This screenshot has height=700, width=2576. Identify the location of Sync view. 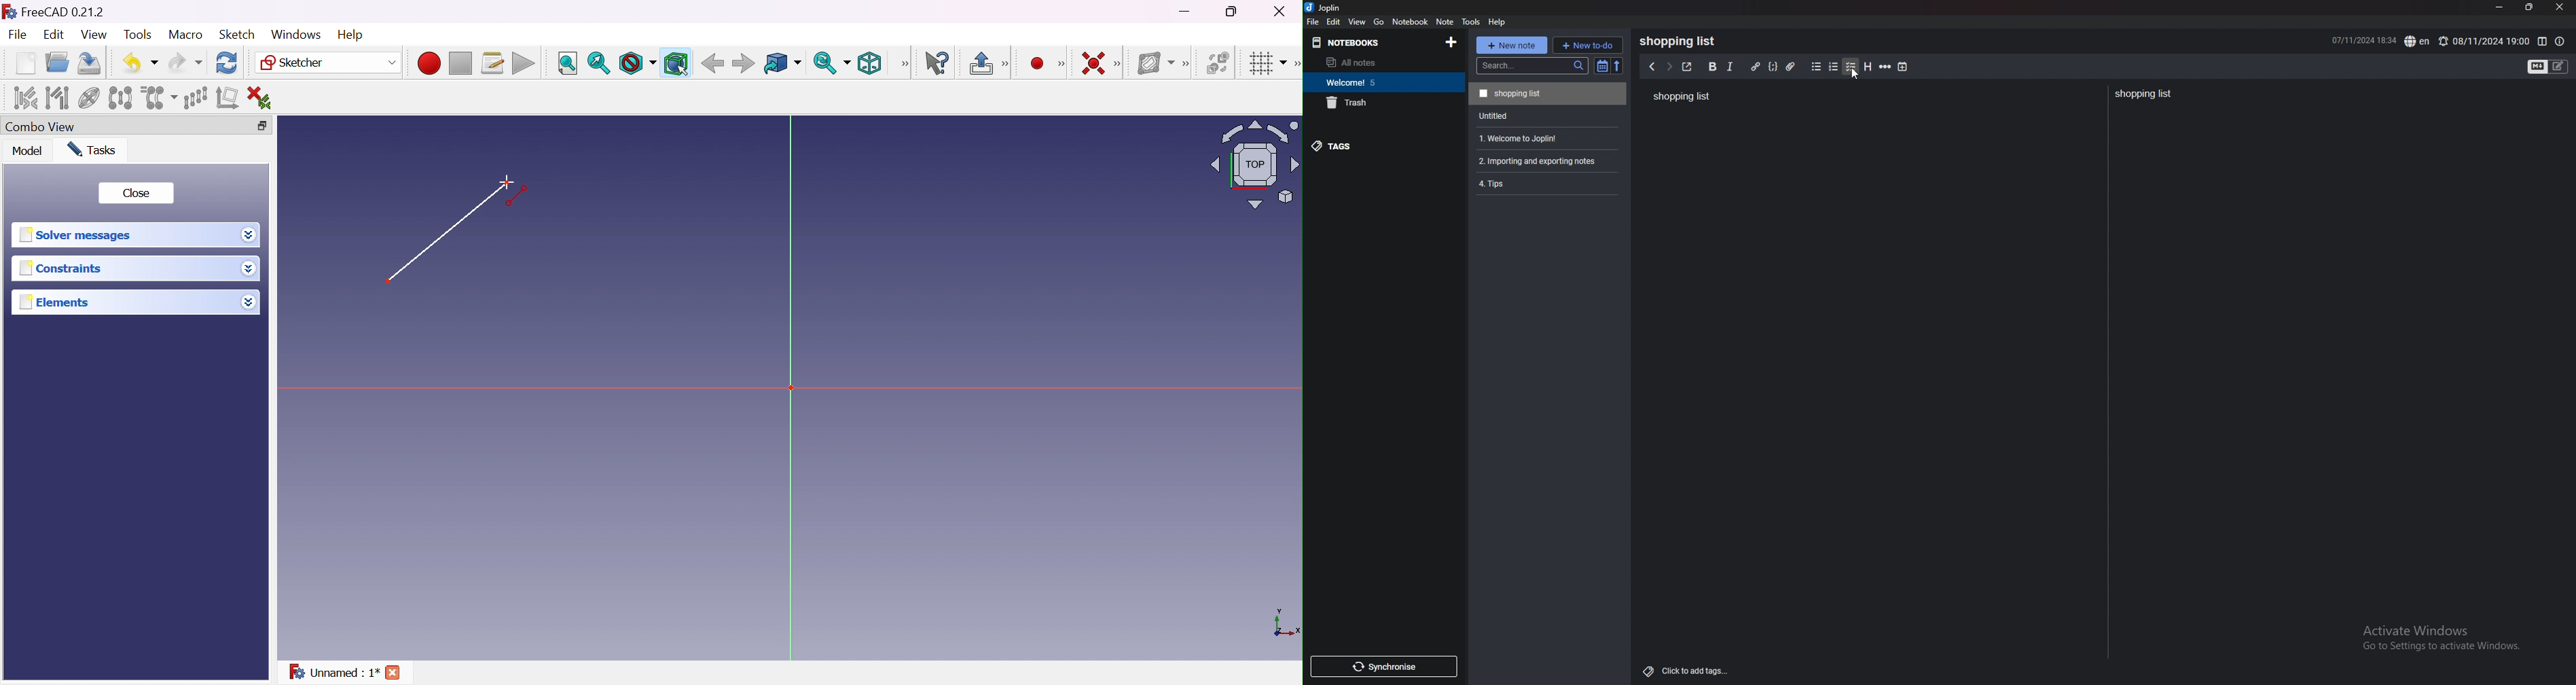
(832, 63).